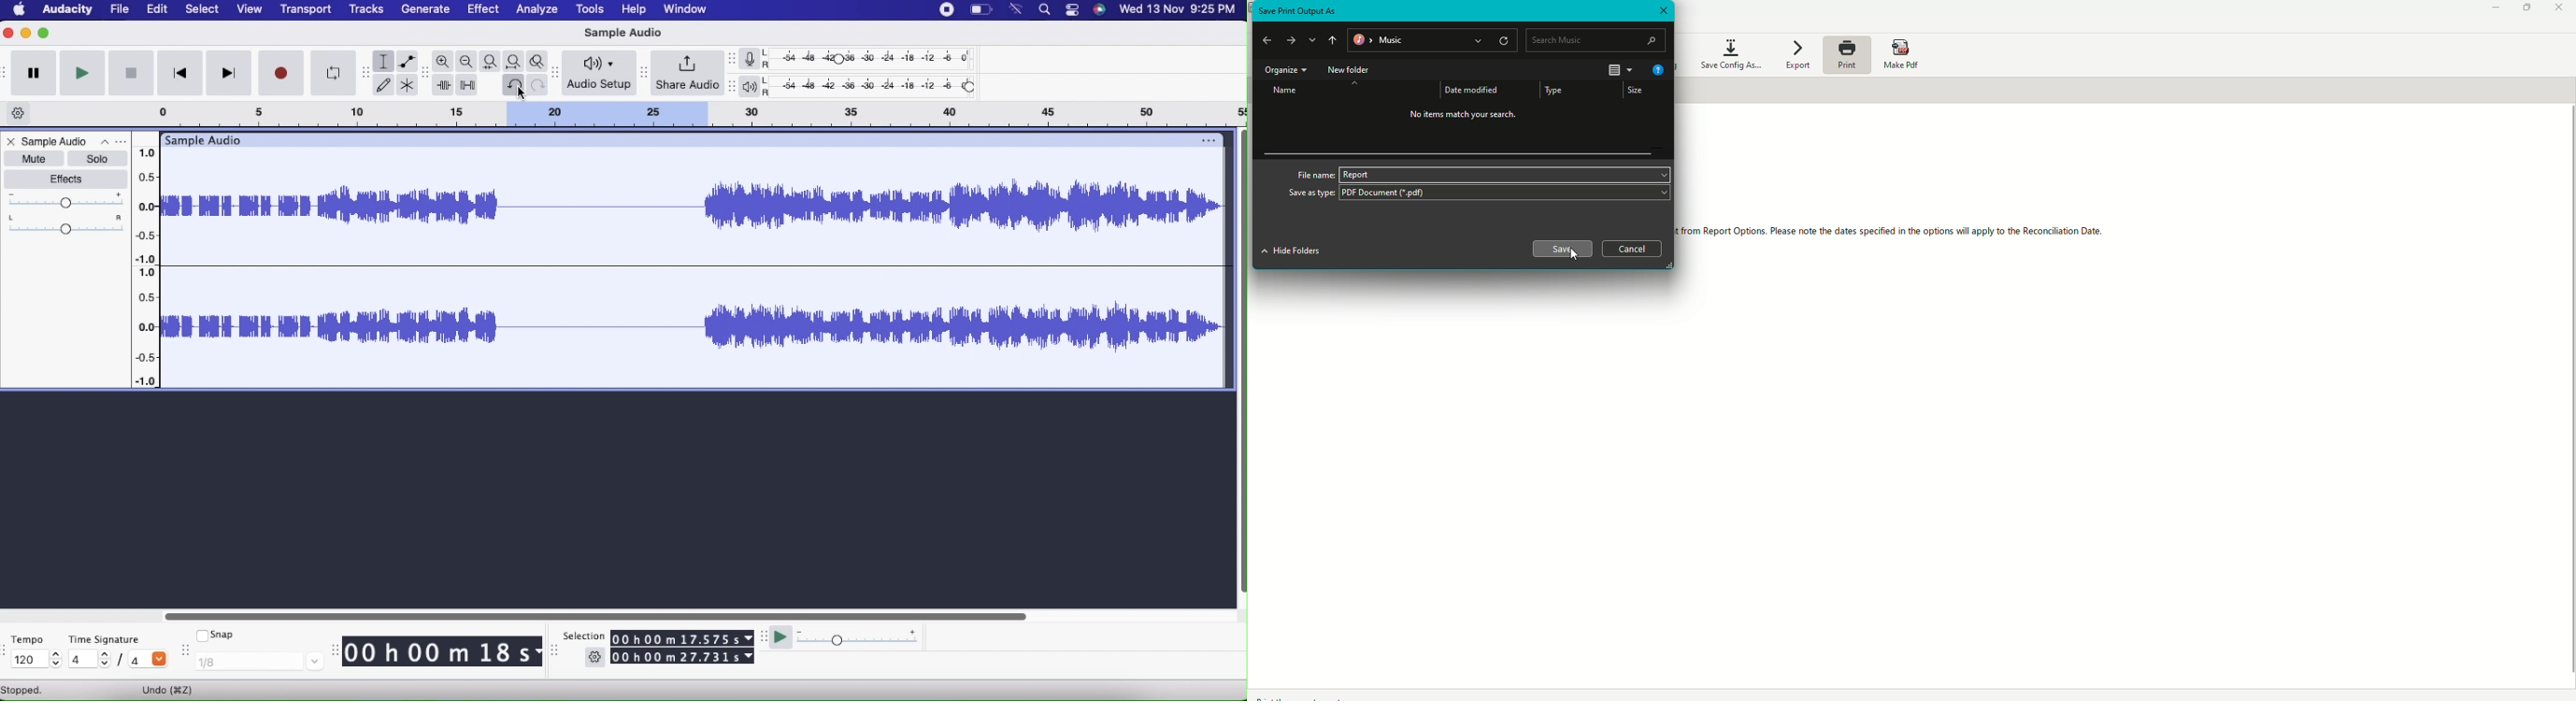 The width and height of the screenshot is (2576, 728). What do you see at coordinates (521, 93) in the screenshot?
I see `cursor` at bounding box center [521, 93].